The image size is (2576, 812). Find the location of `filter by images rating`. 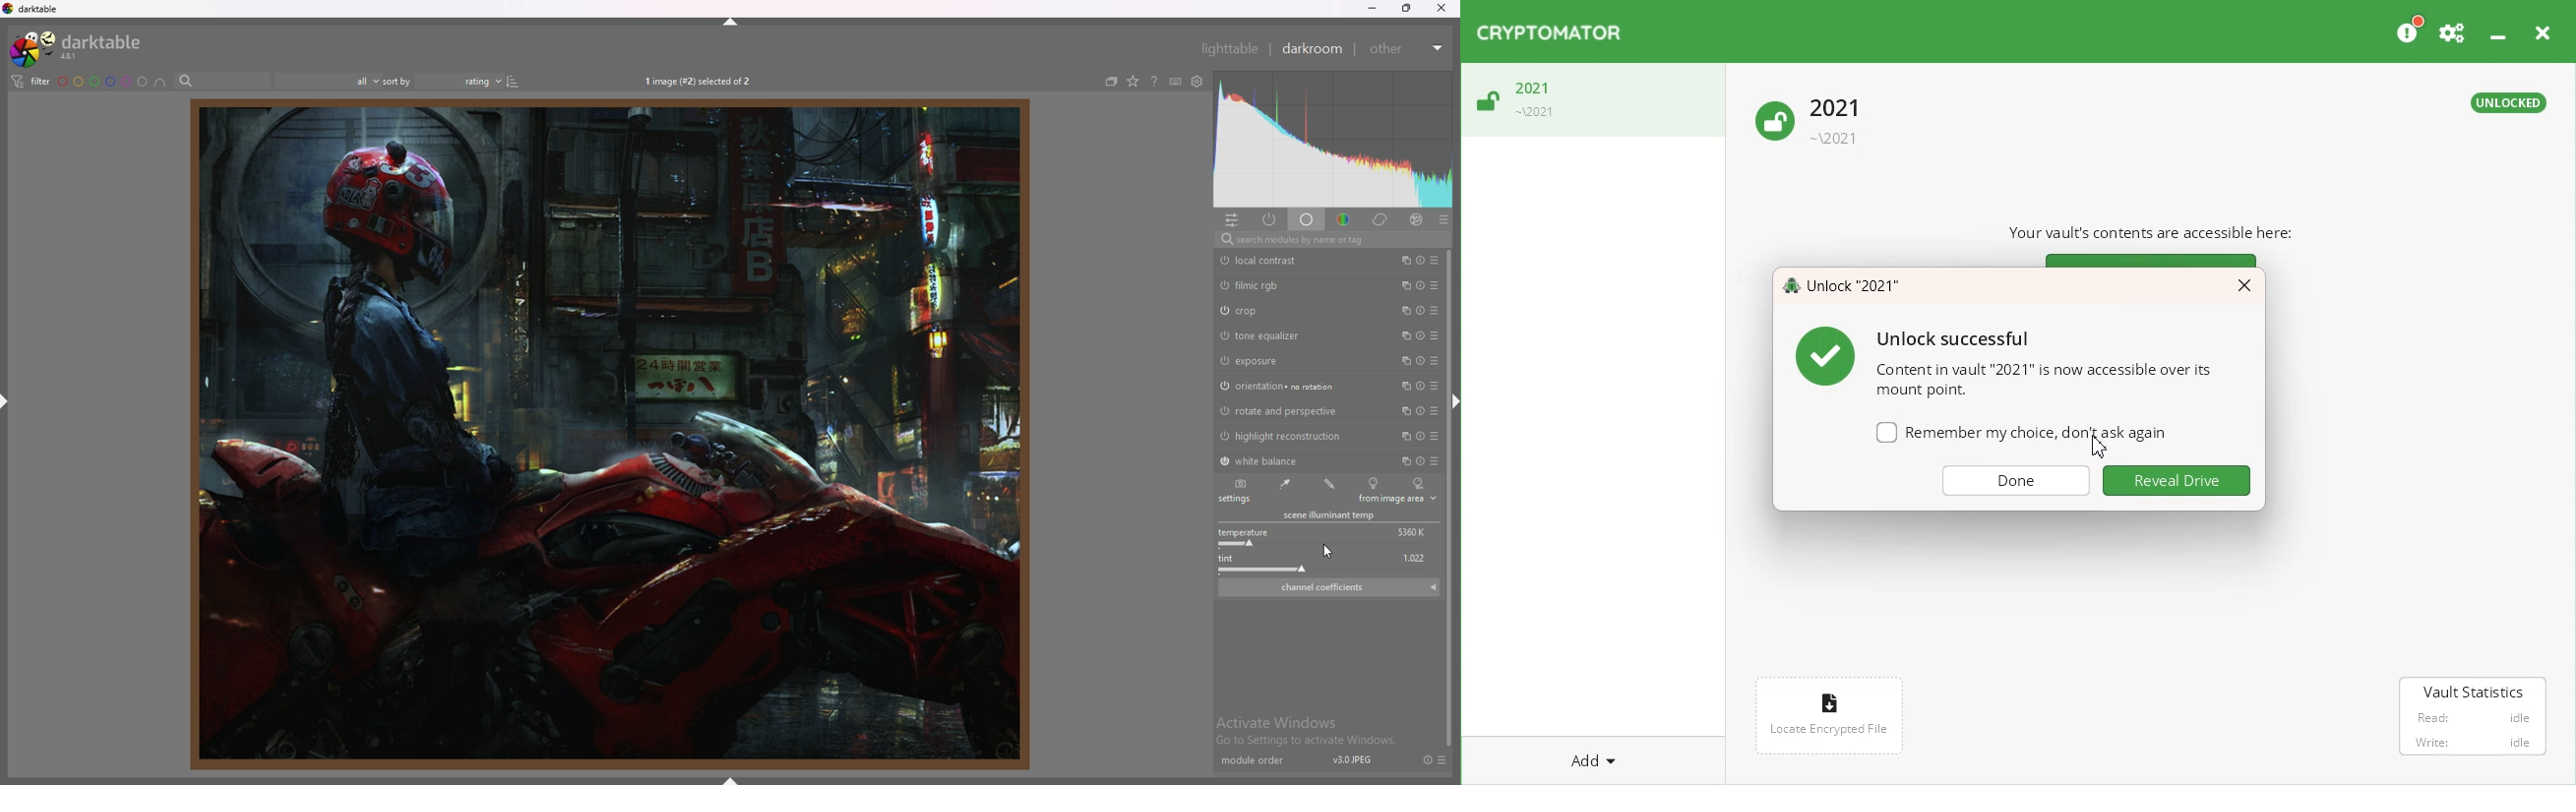

filter by images rating is located at coordinates (328, 81).